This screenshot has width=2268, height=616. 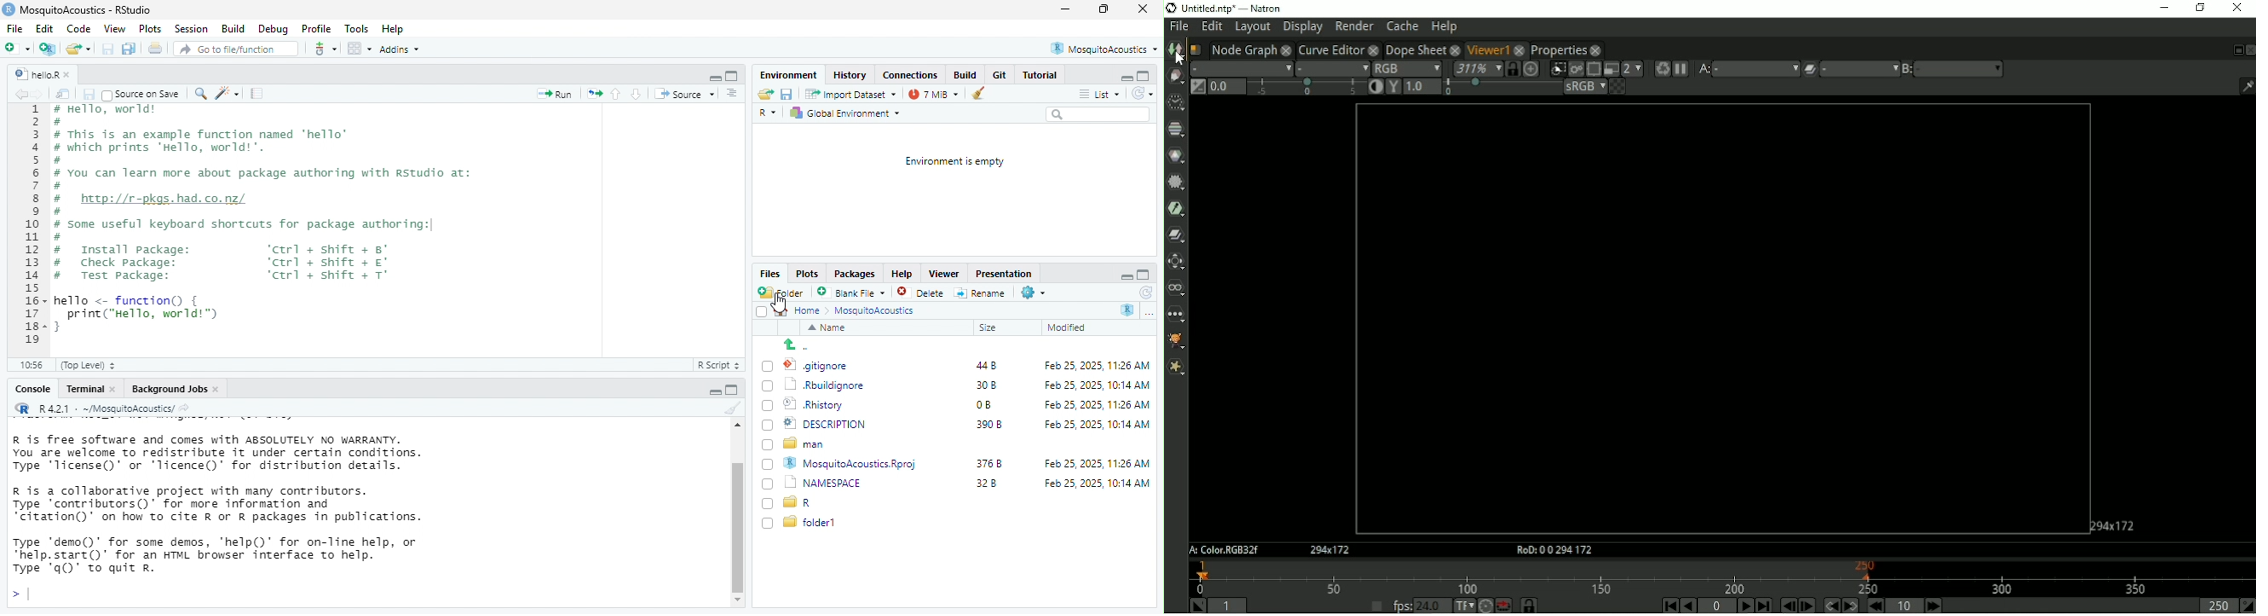 I want to click on Connections., so click(x=912, y=74).